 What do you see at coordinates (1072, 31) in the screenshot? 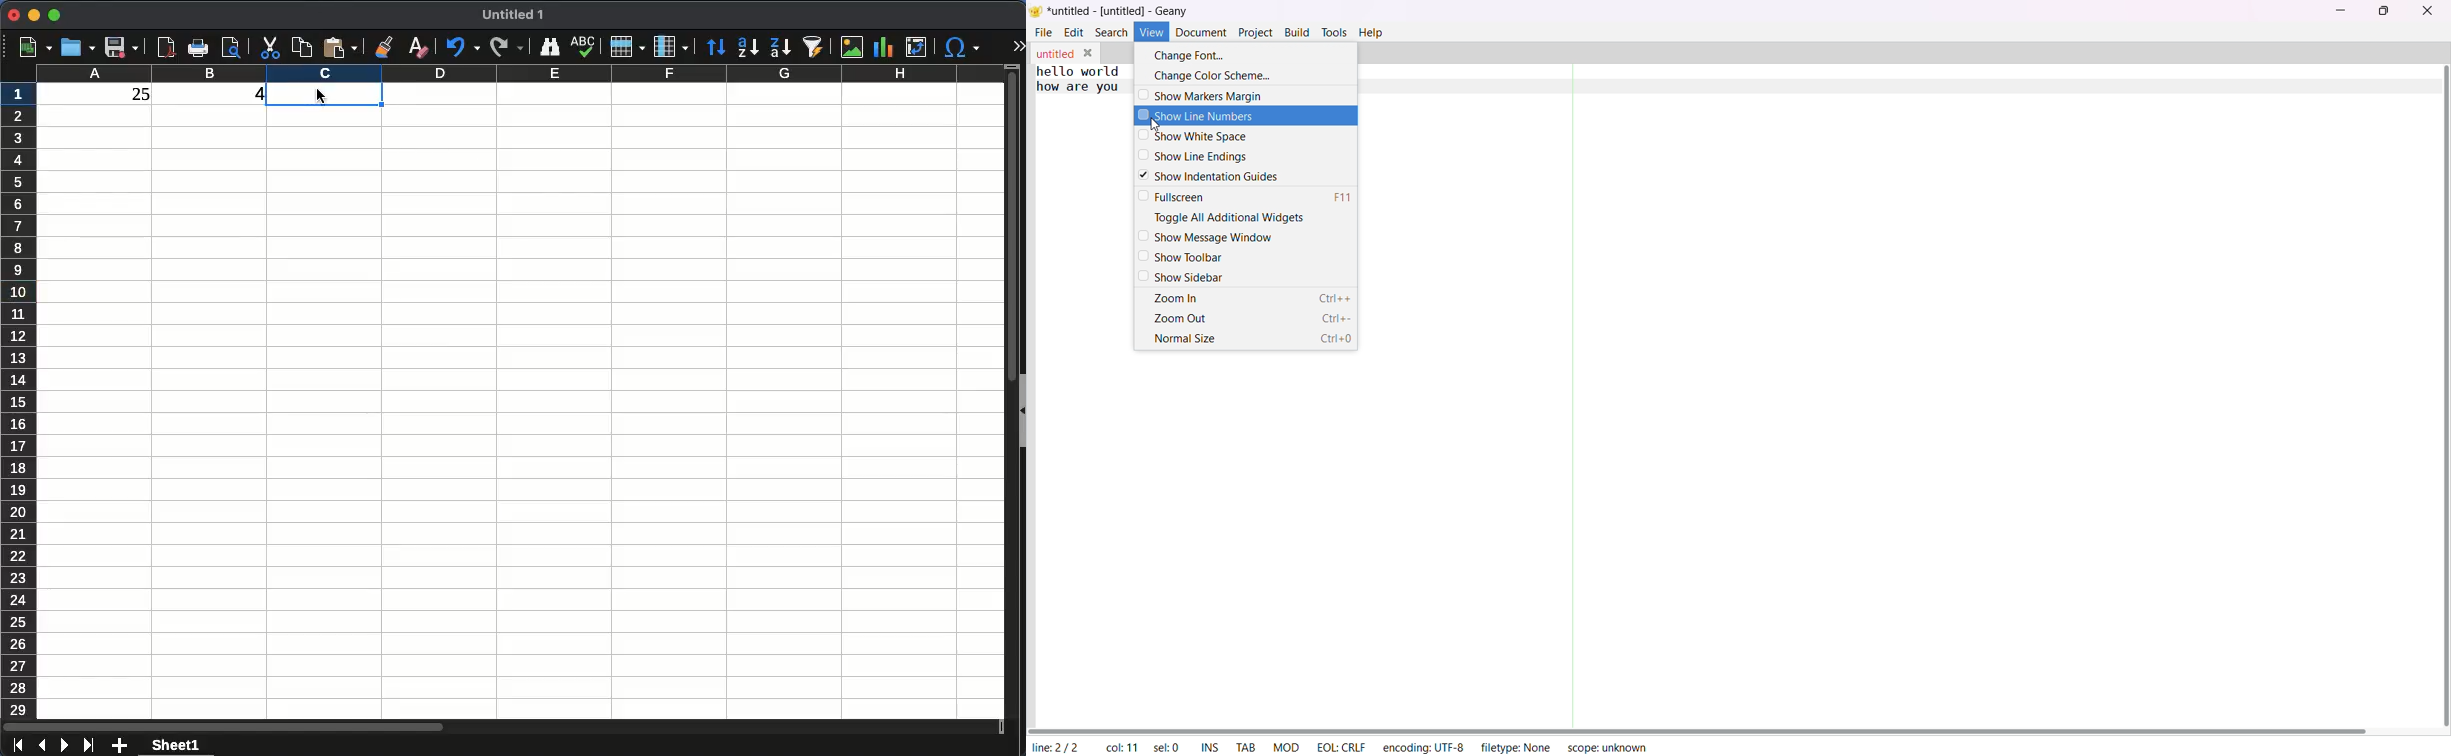
I see `edit` at bounding box center [1072, 31].